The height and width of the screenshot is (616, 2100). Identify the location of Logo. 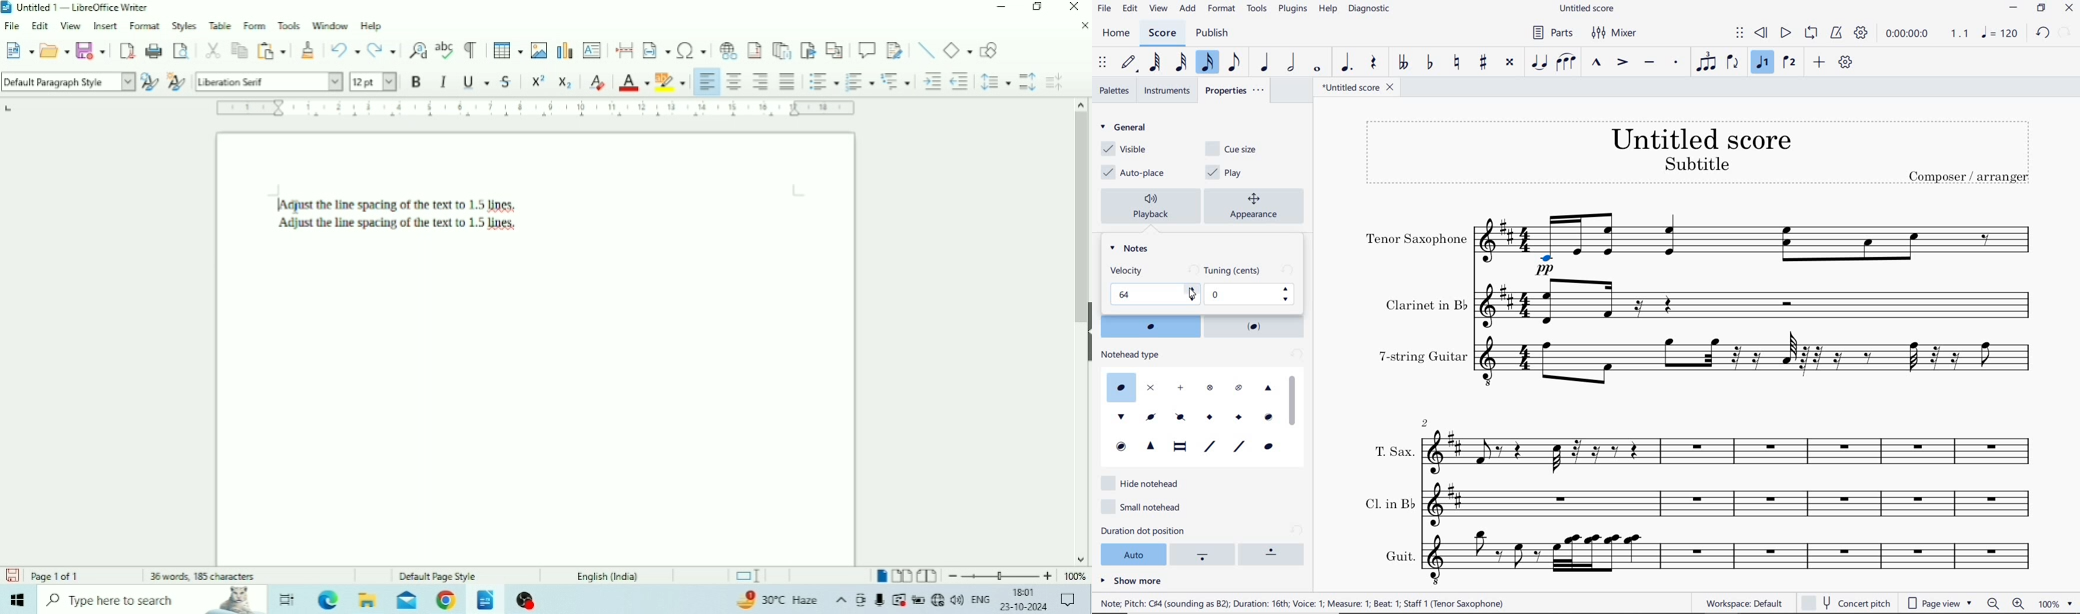
(7, 8).